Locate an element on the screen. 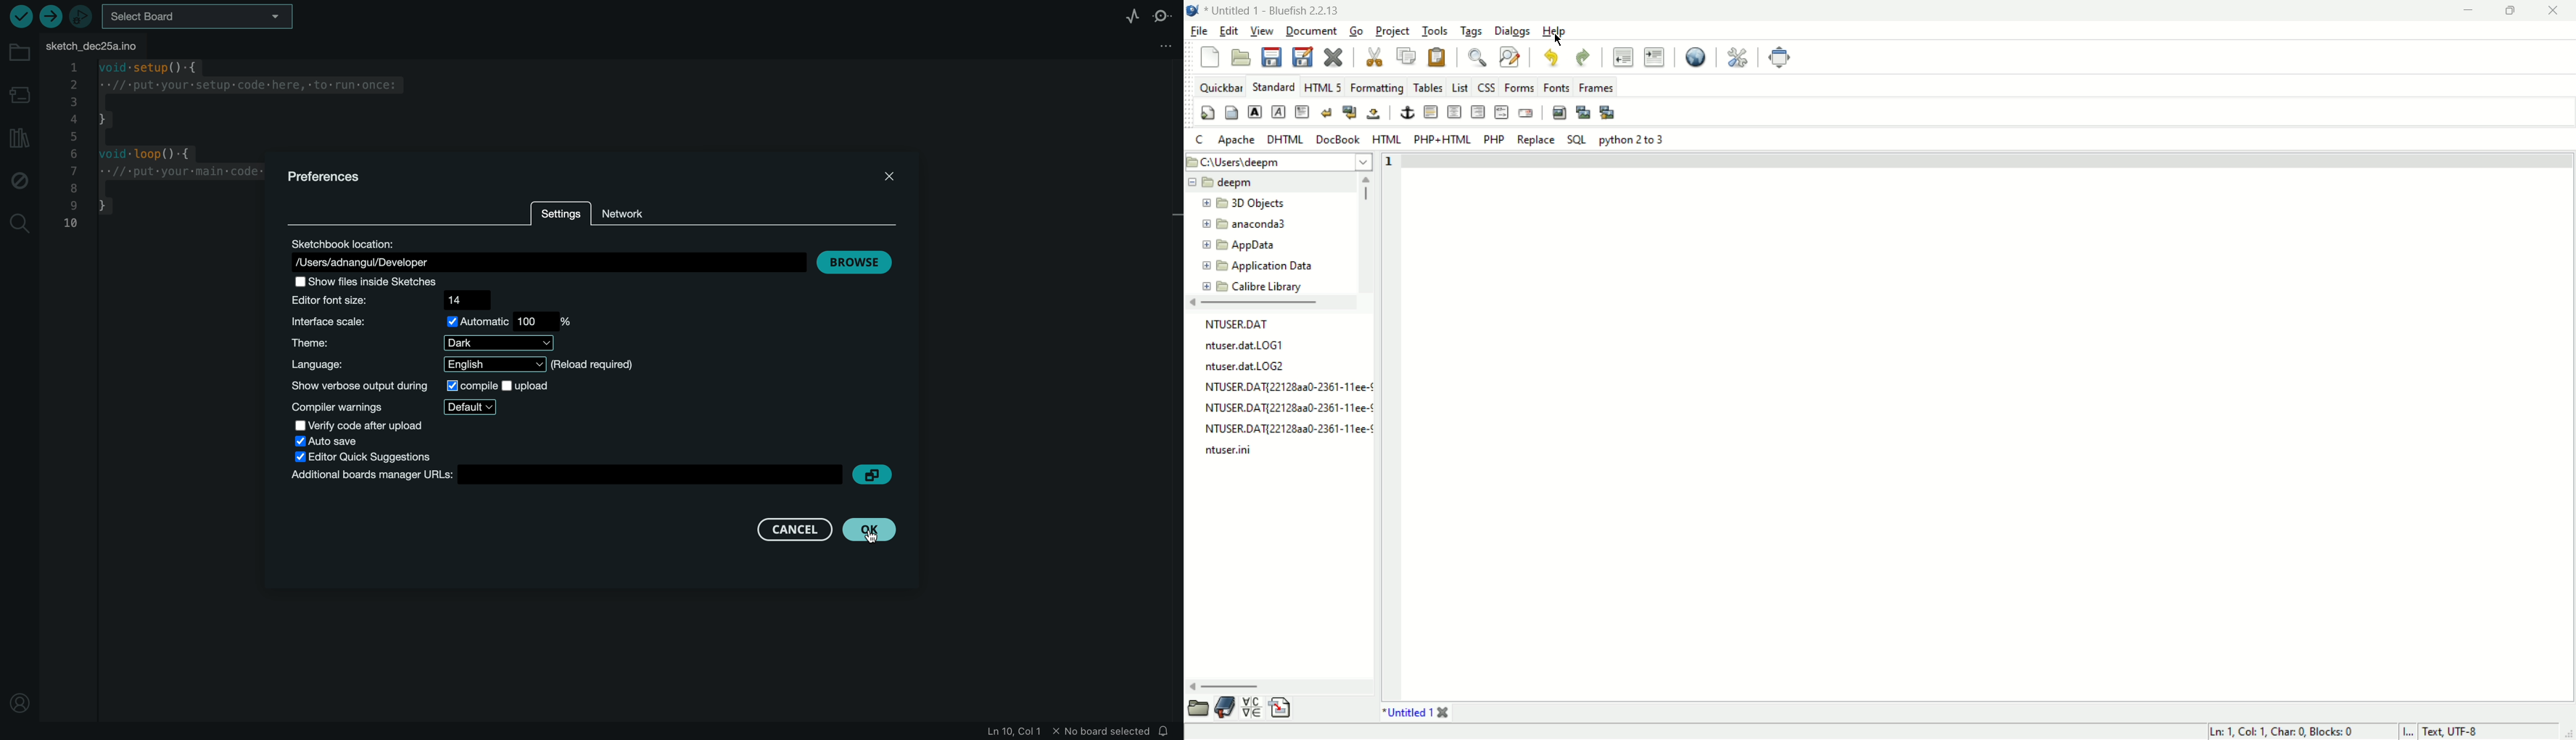 The width and height of the screenshot is (2576, 756). dialogs is located at coordinates (1512, 30).